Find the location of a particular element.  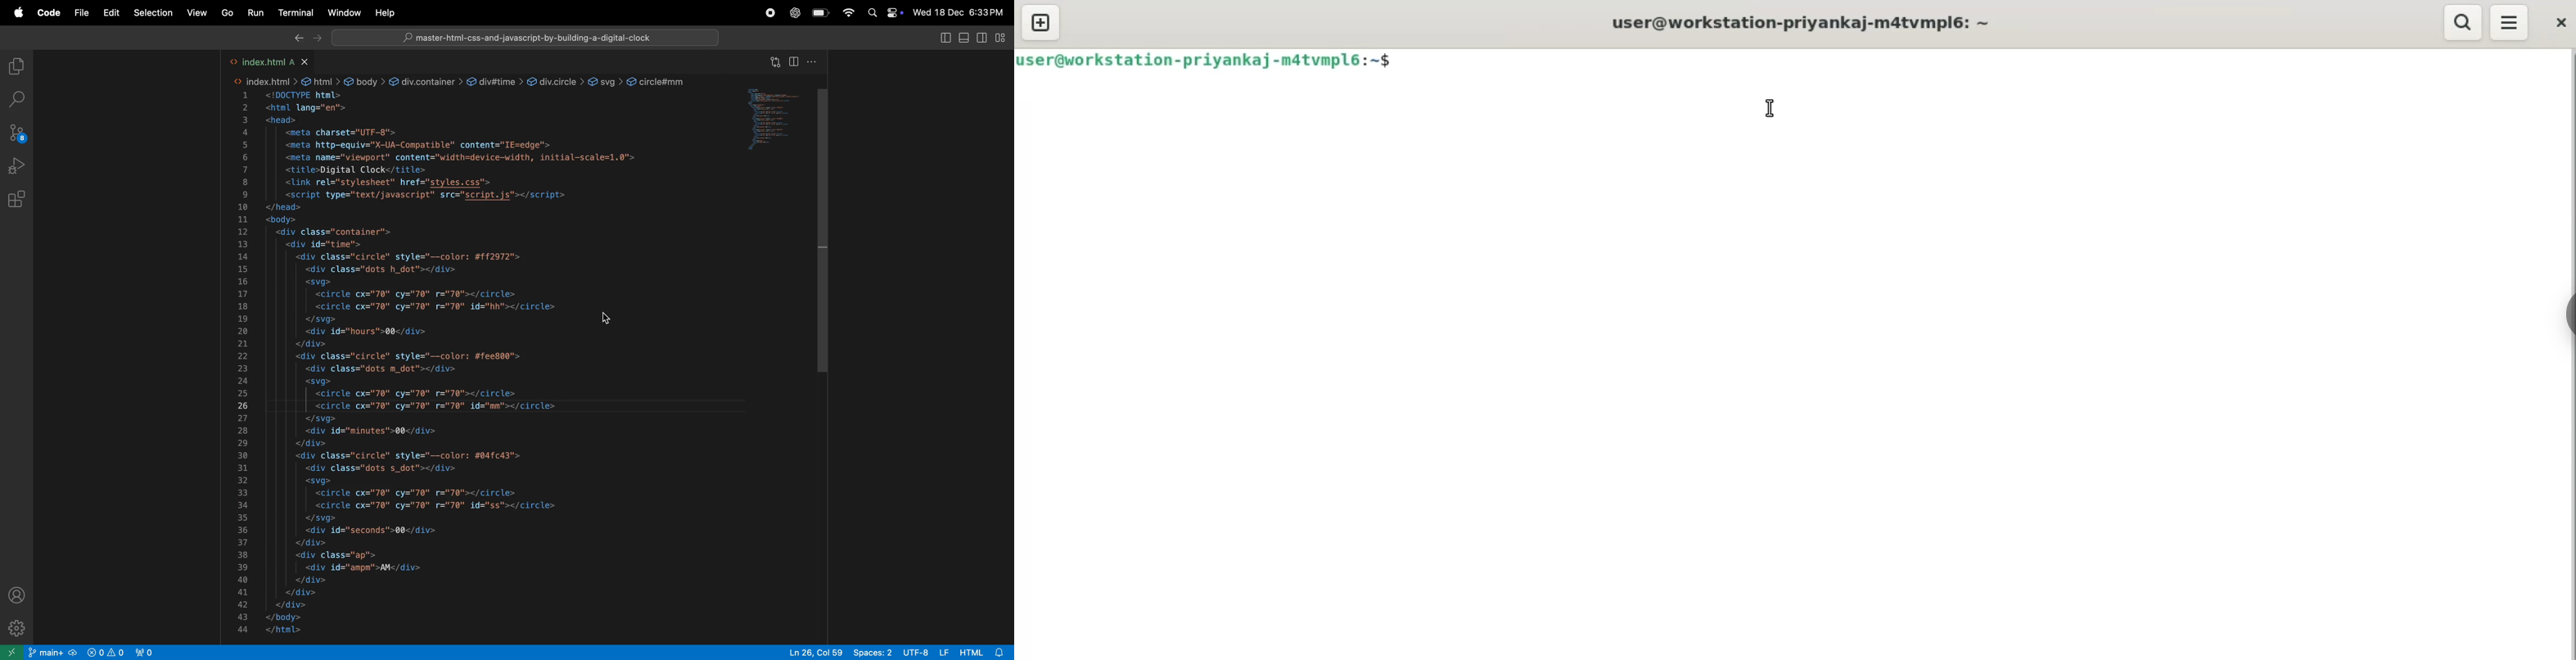

cursor is located at coordinates (1771, 108).